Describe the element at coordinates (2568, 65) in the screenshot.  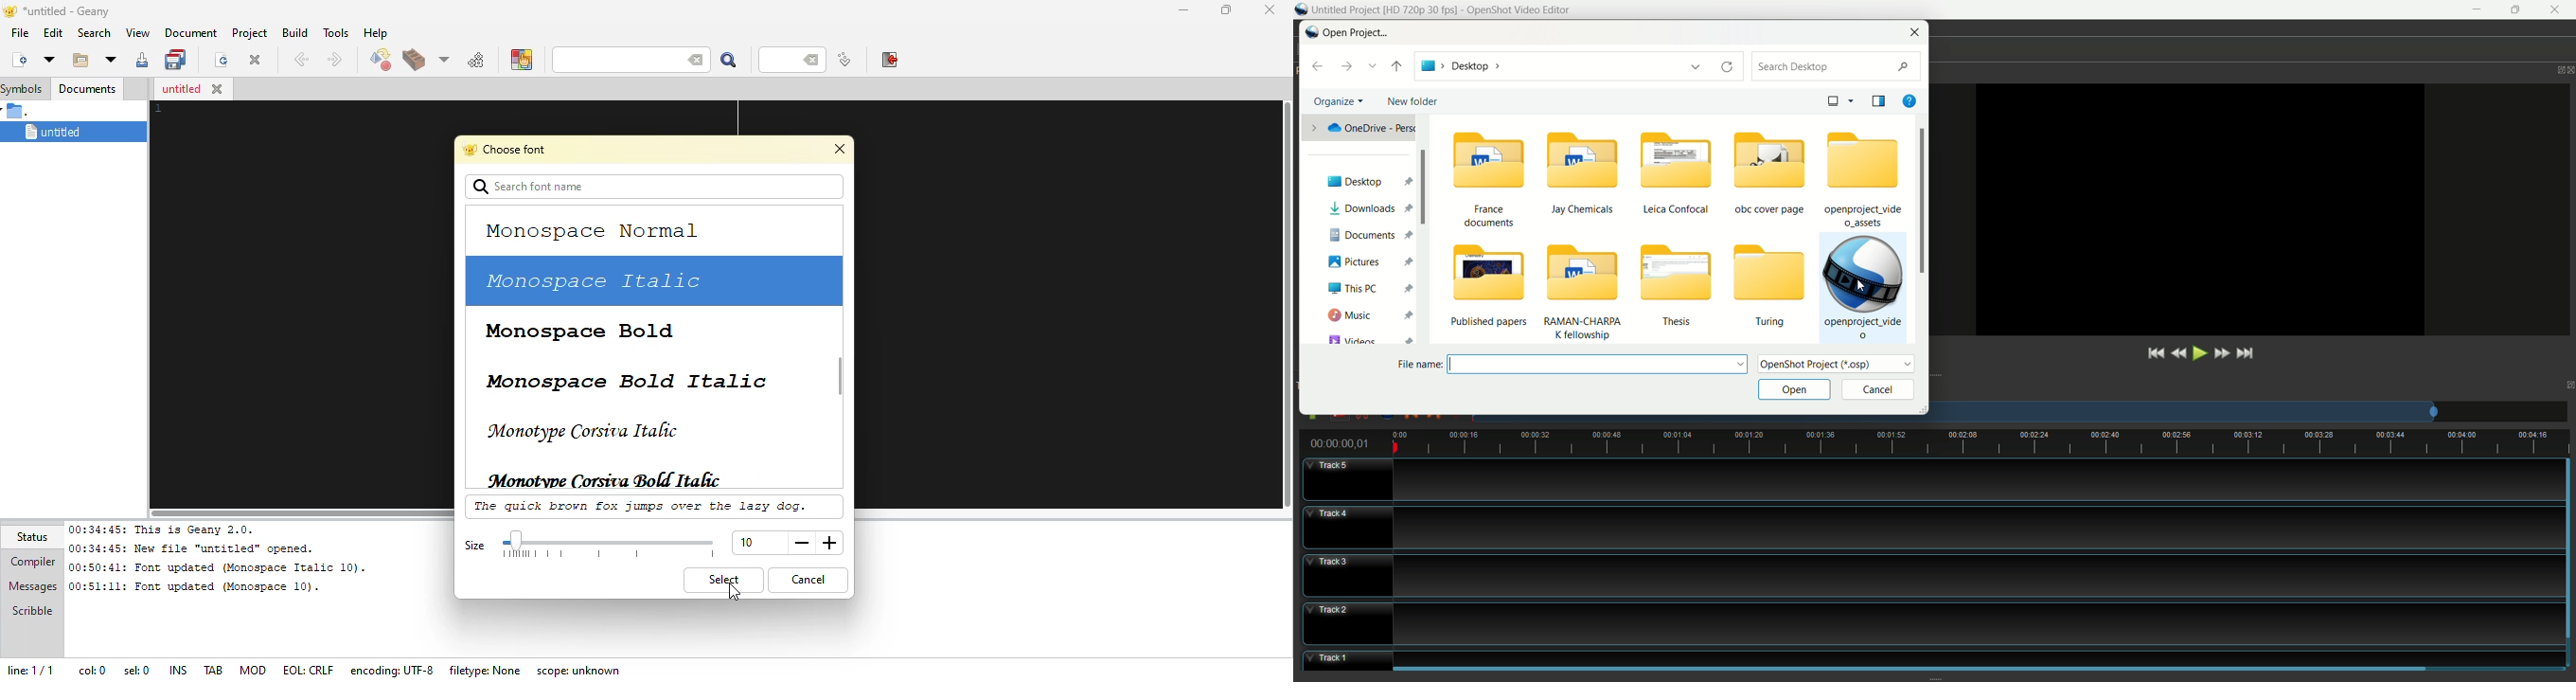
I see `close` at that location.